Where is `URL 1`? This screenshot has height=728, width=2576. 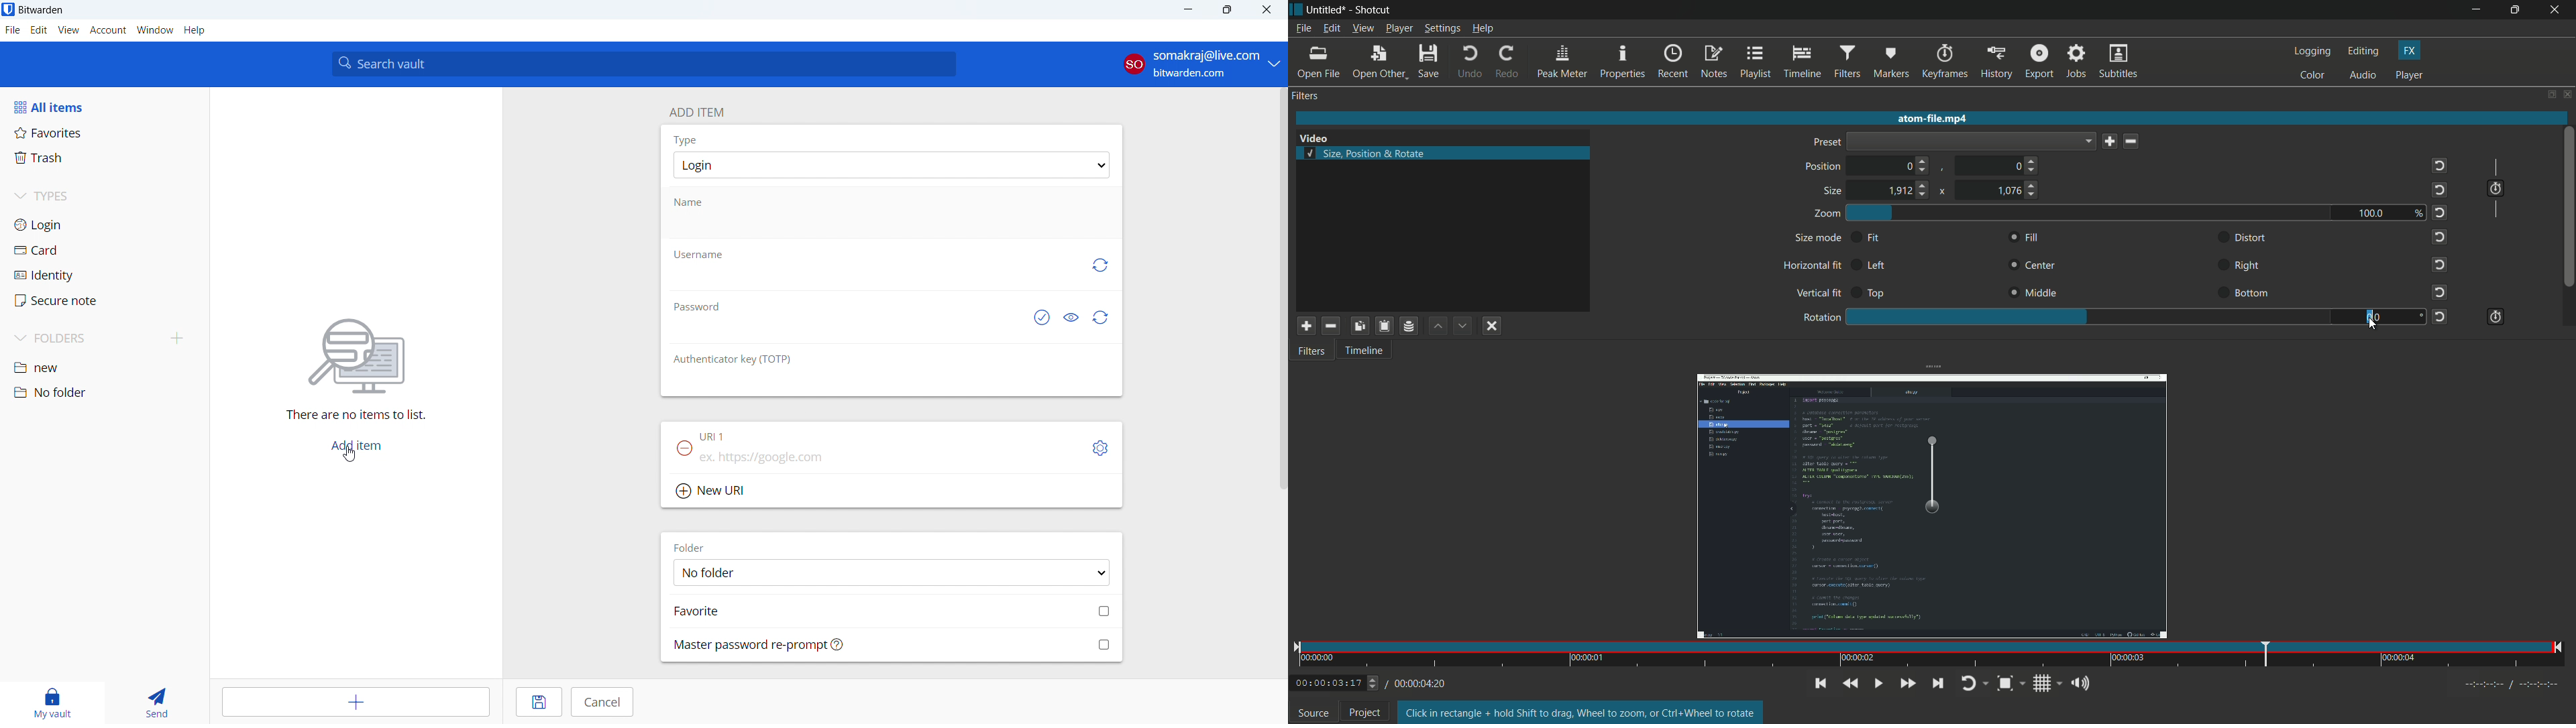
URL 1 is located at coordinates (714, 438).